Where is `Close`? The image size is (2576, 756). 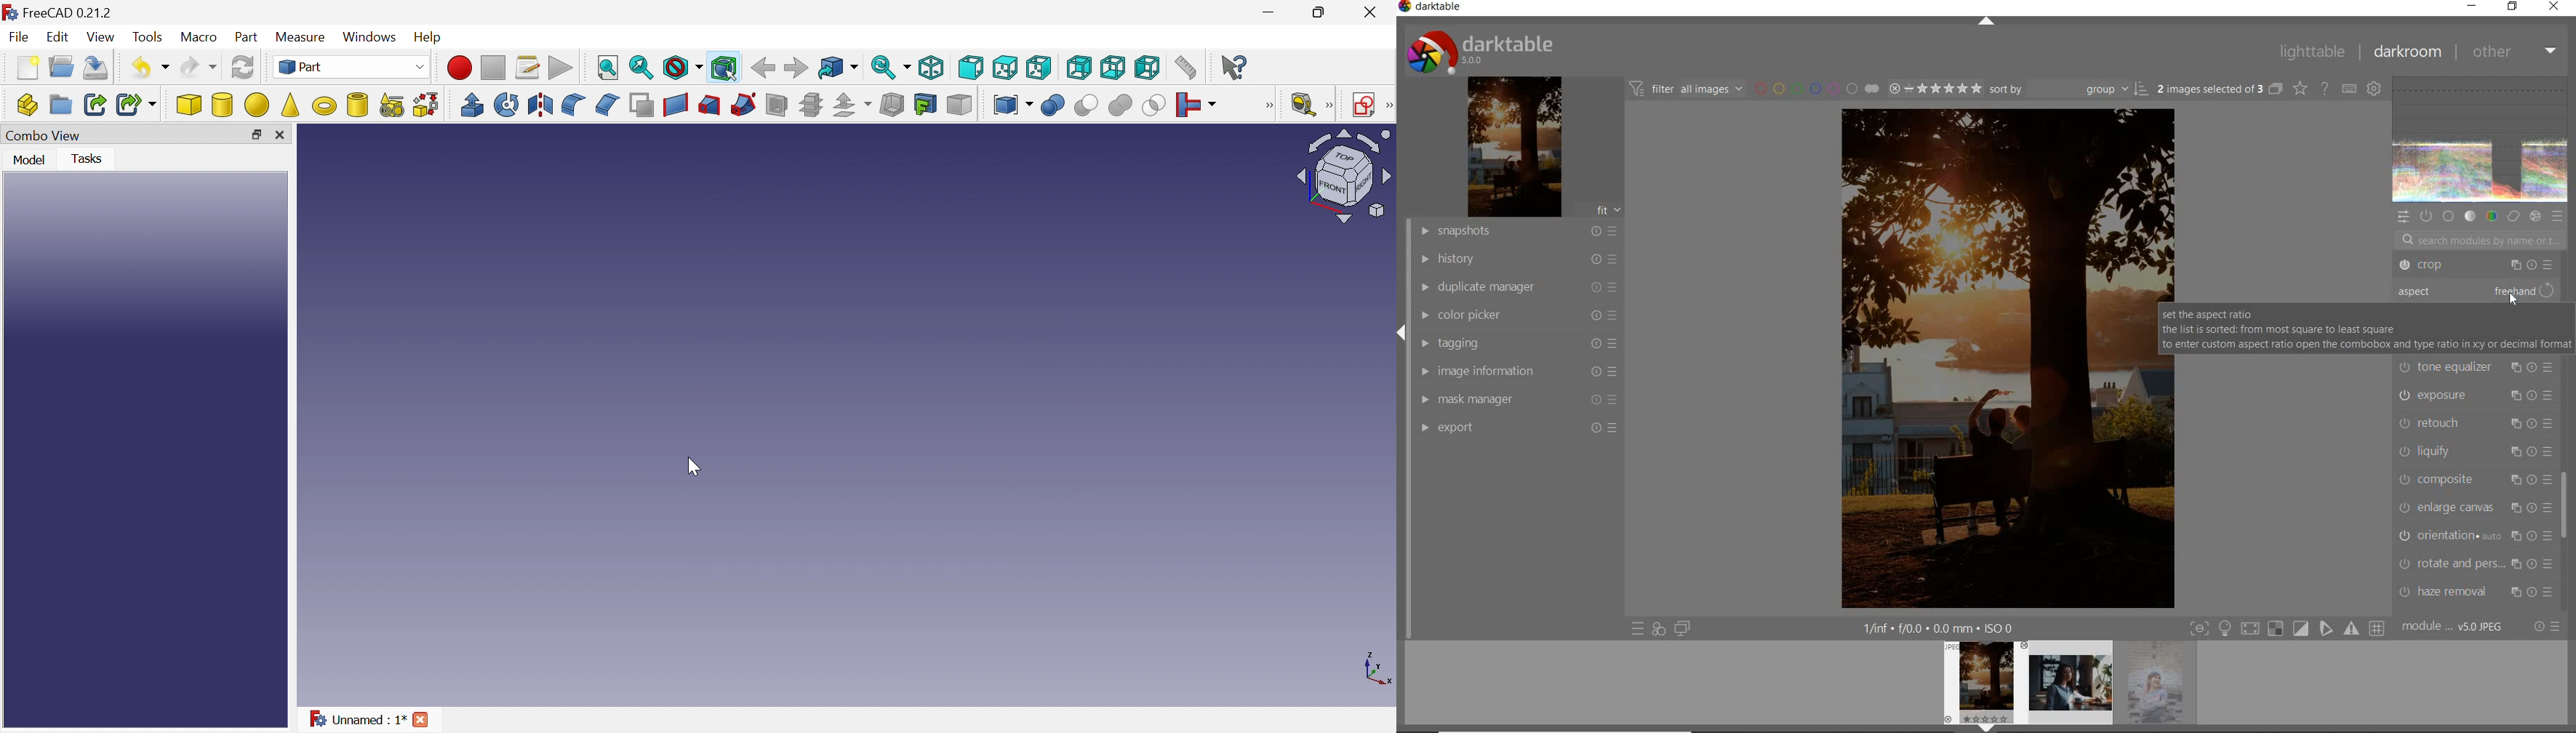 Close is located at coordinates (284, 135).